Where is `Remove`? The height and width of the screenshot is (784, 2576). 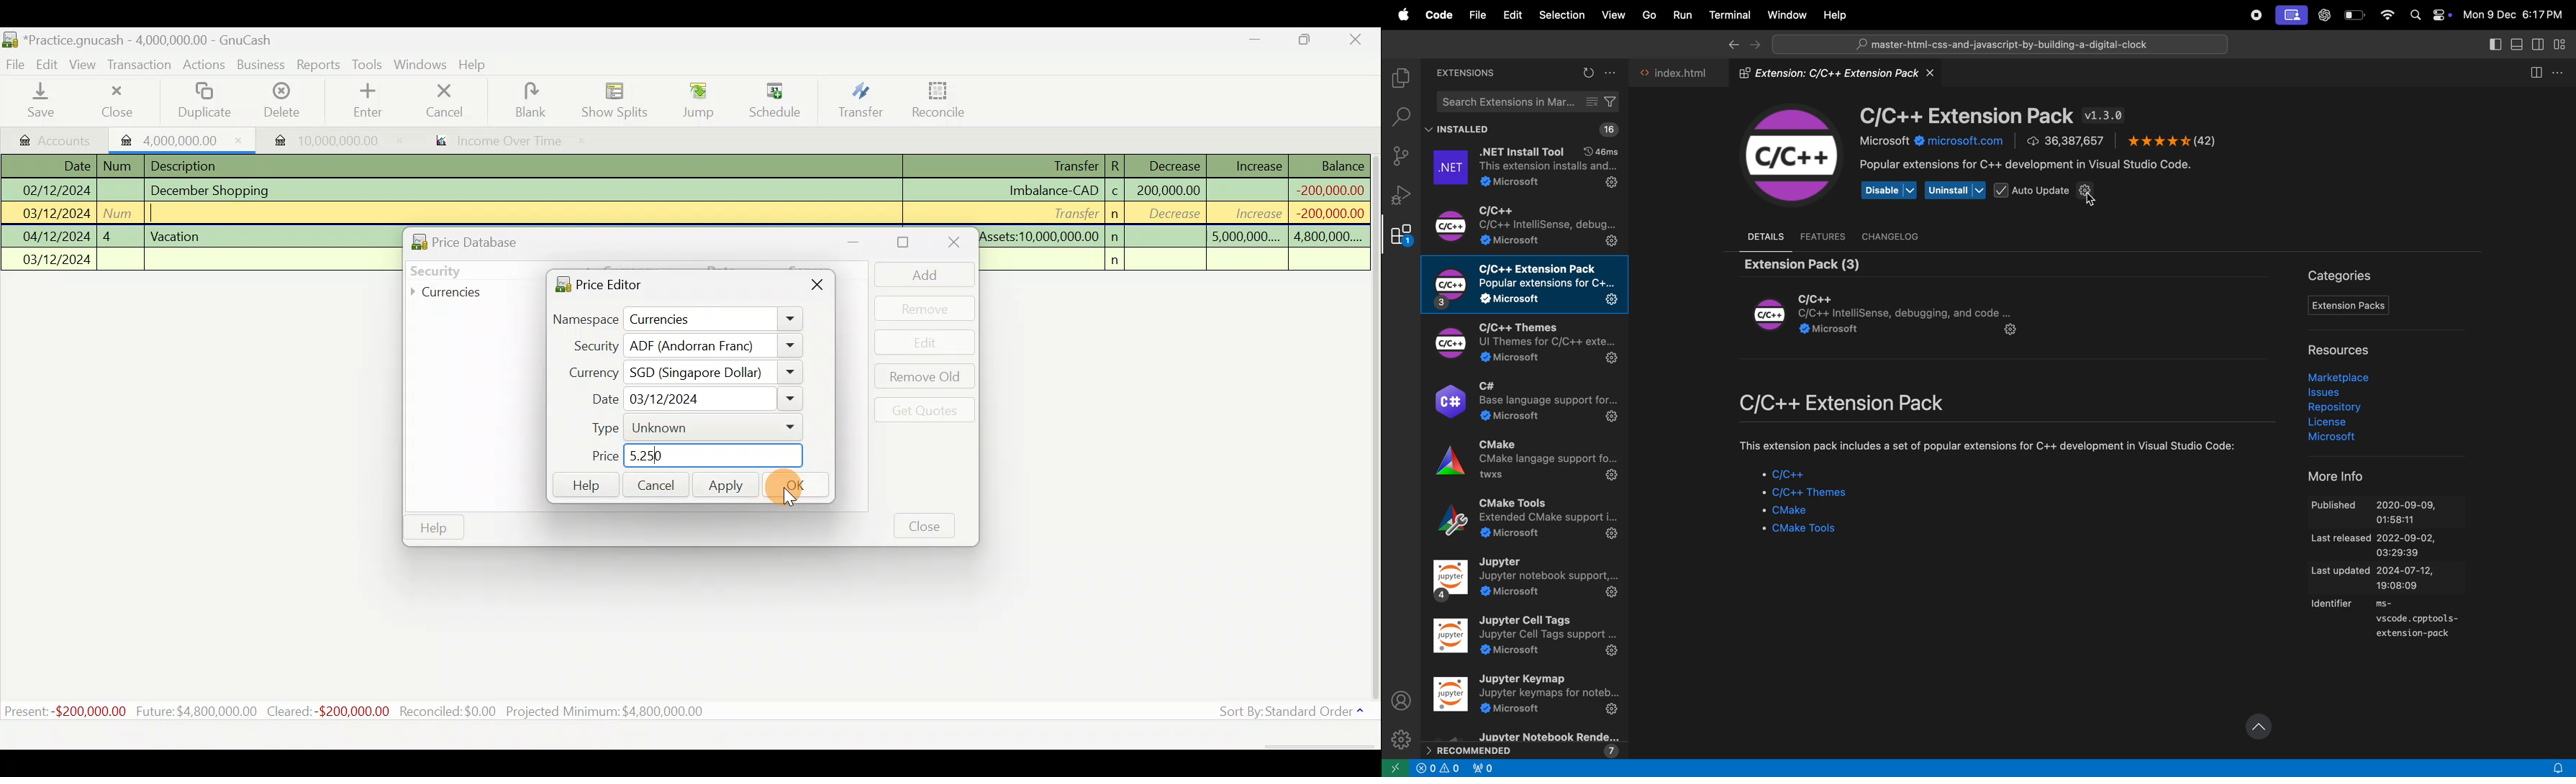
Remove is located at coordinates (925, 308).